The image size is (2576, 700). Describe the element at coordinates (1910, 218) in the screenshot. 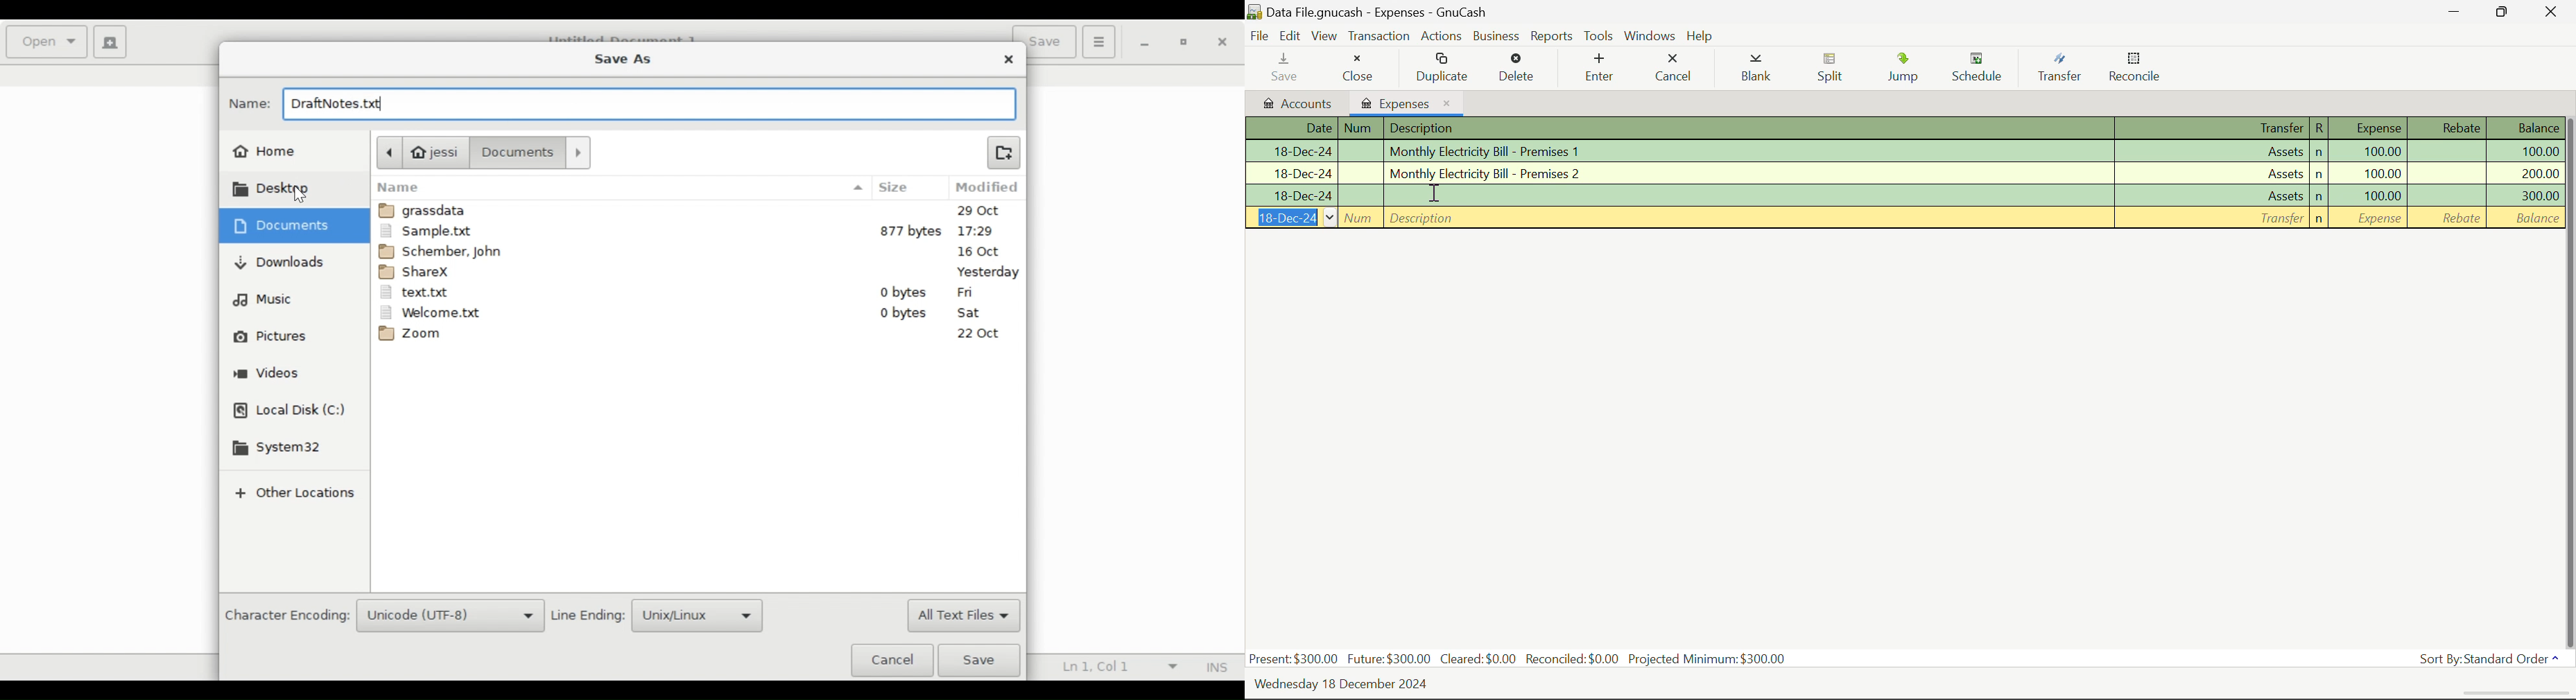

I see `New Transaction Field` at that location.